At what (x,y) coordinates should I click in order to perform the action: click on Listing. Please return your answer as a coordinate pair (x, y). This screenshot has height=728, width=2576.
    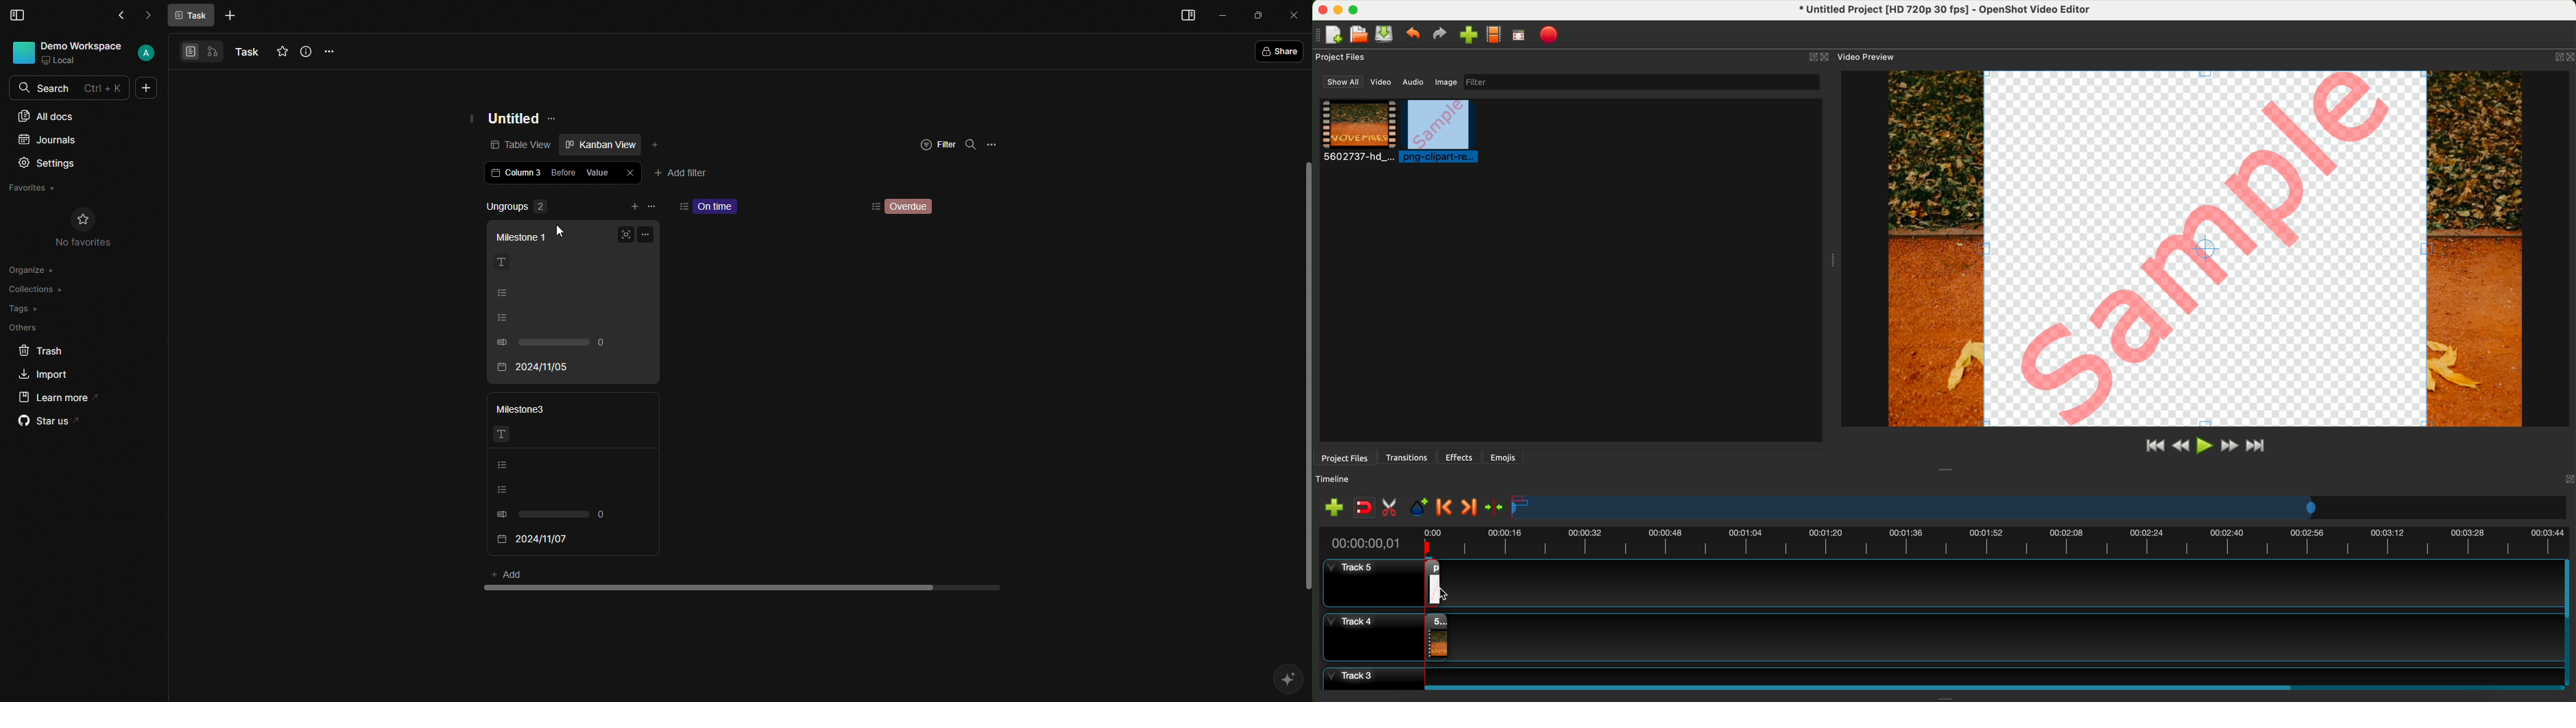
    Looking at the image, I should click on (542, 489).